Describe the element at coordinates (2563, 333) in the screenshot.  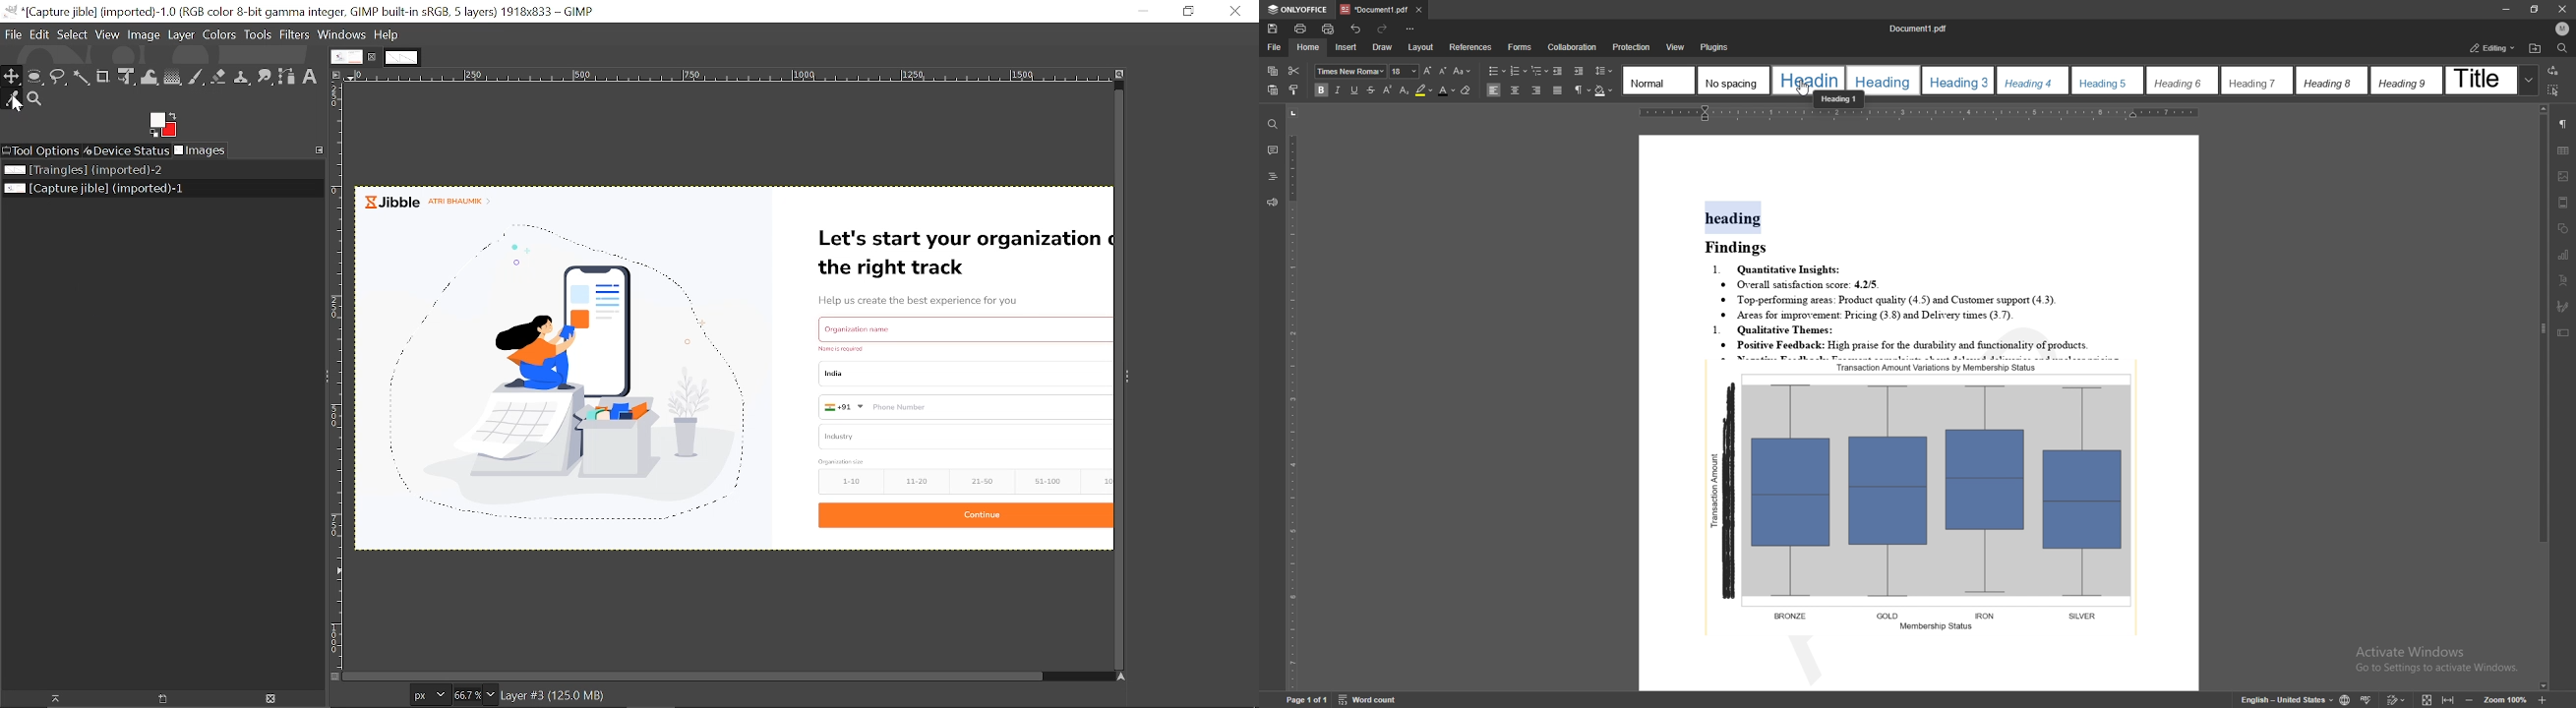
I see `text box` at that location.